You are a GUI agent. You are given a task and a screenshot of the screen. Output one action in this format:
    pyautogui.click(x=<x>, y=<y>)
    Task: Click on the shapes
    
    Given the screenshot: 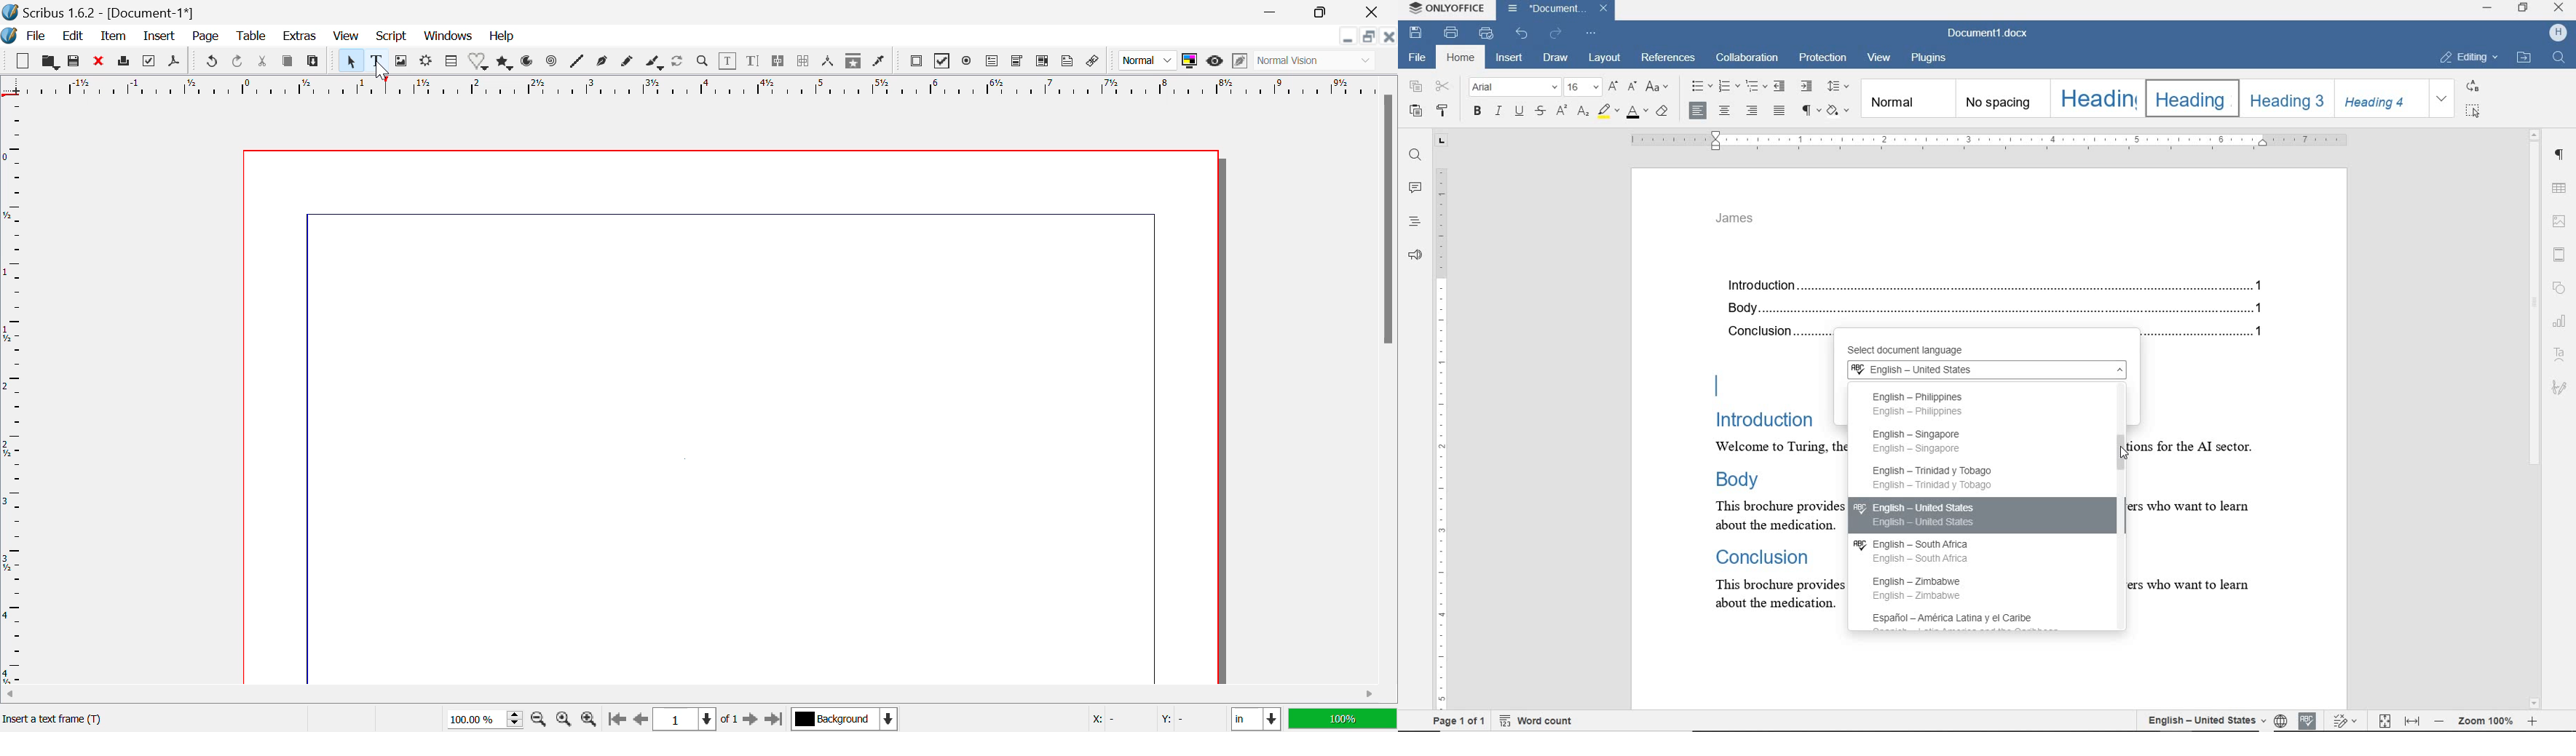 What is the action you would take?
    pyautogui.click(x=2563, y=289)
    